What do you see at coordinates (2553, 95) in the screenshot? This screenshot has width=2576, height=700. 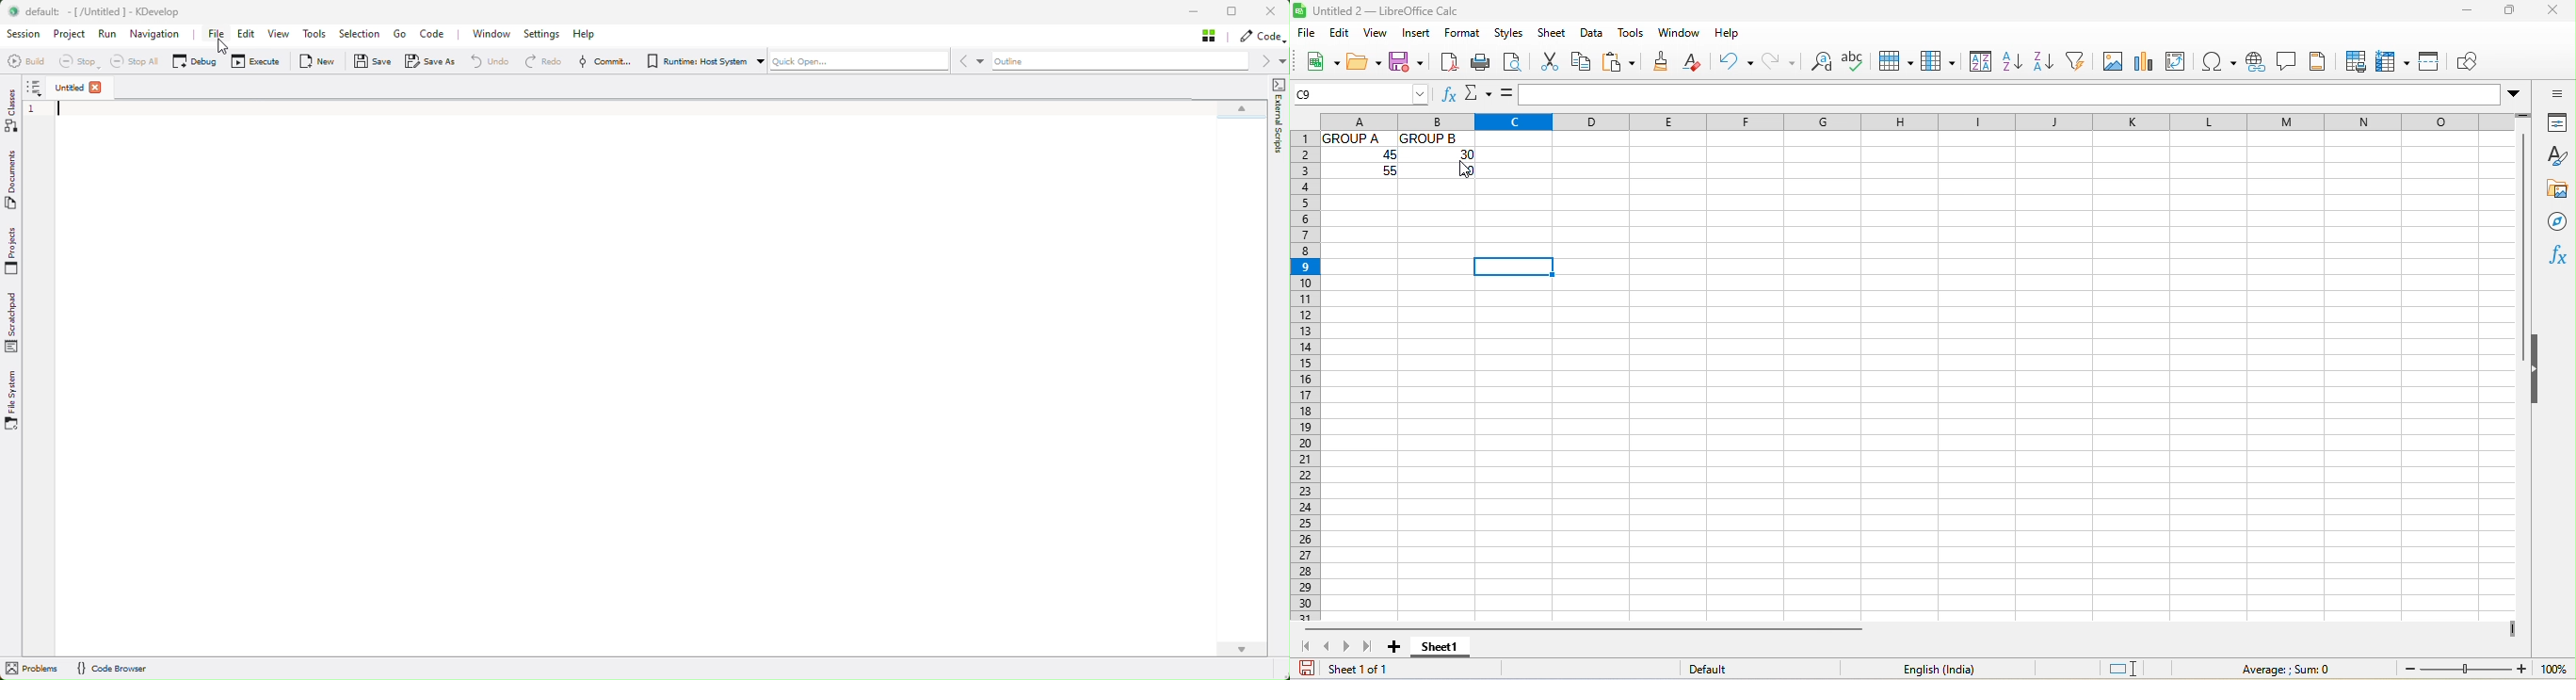 I see `sidebar settings` at bounding box center [2553, 95].